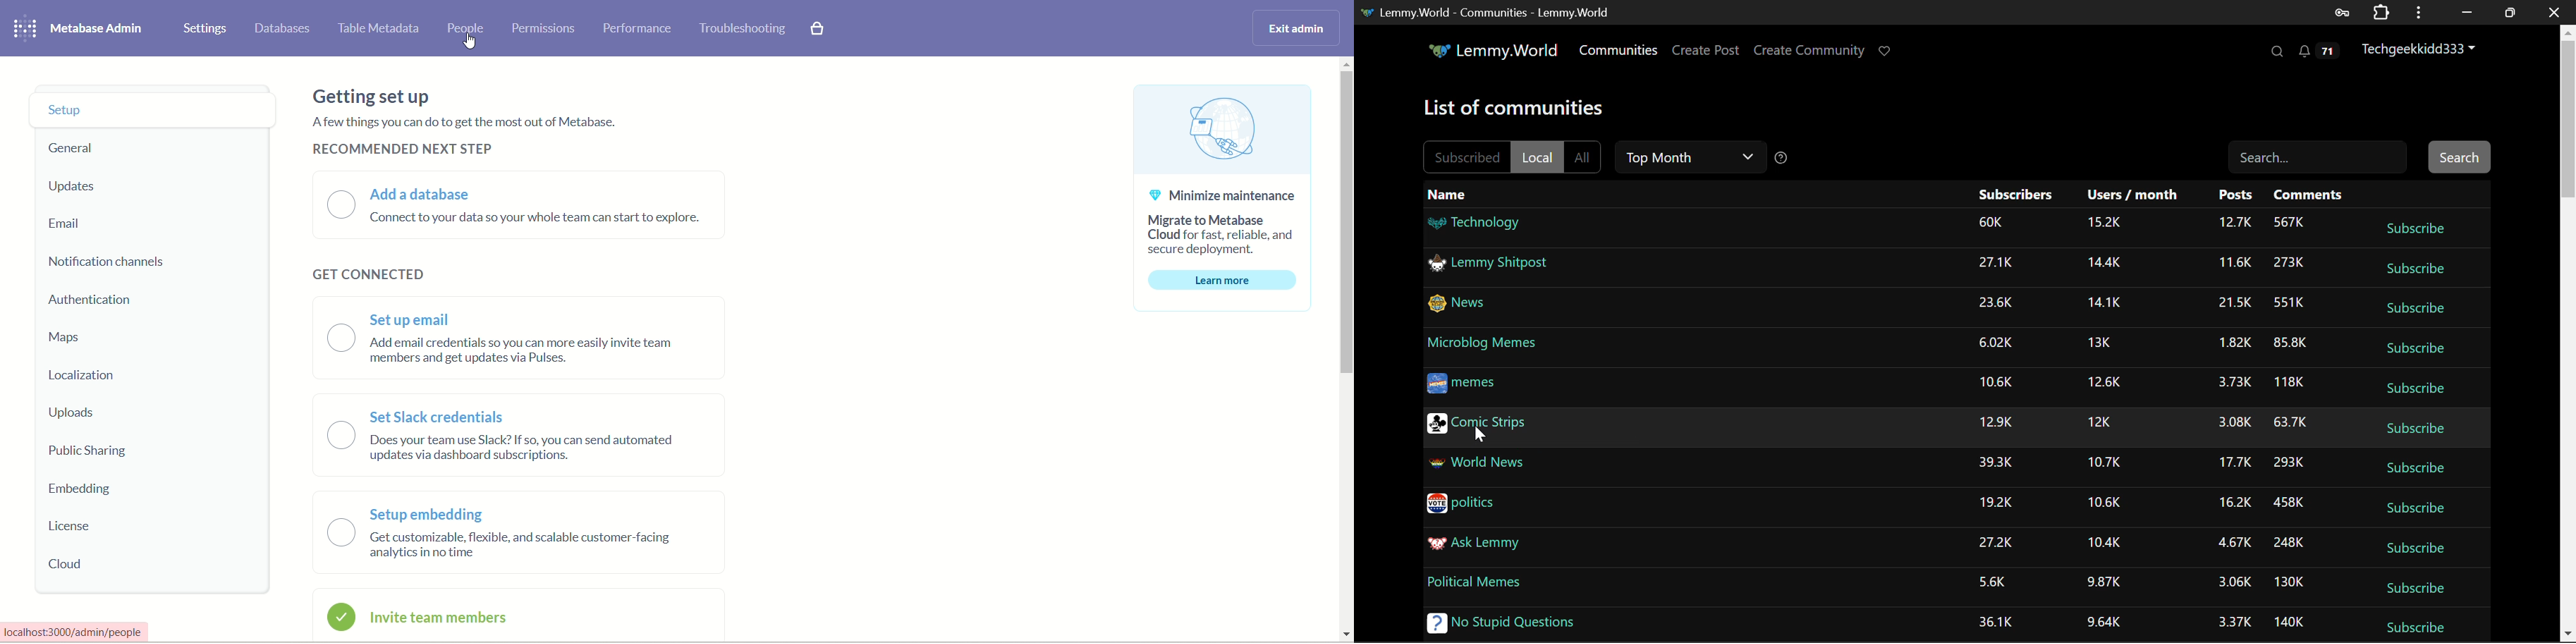 The image size is (2576, 644). I want to click on learn more, so click(1219, 281).